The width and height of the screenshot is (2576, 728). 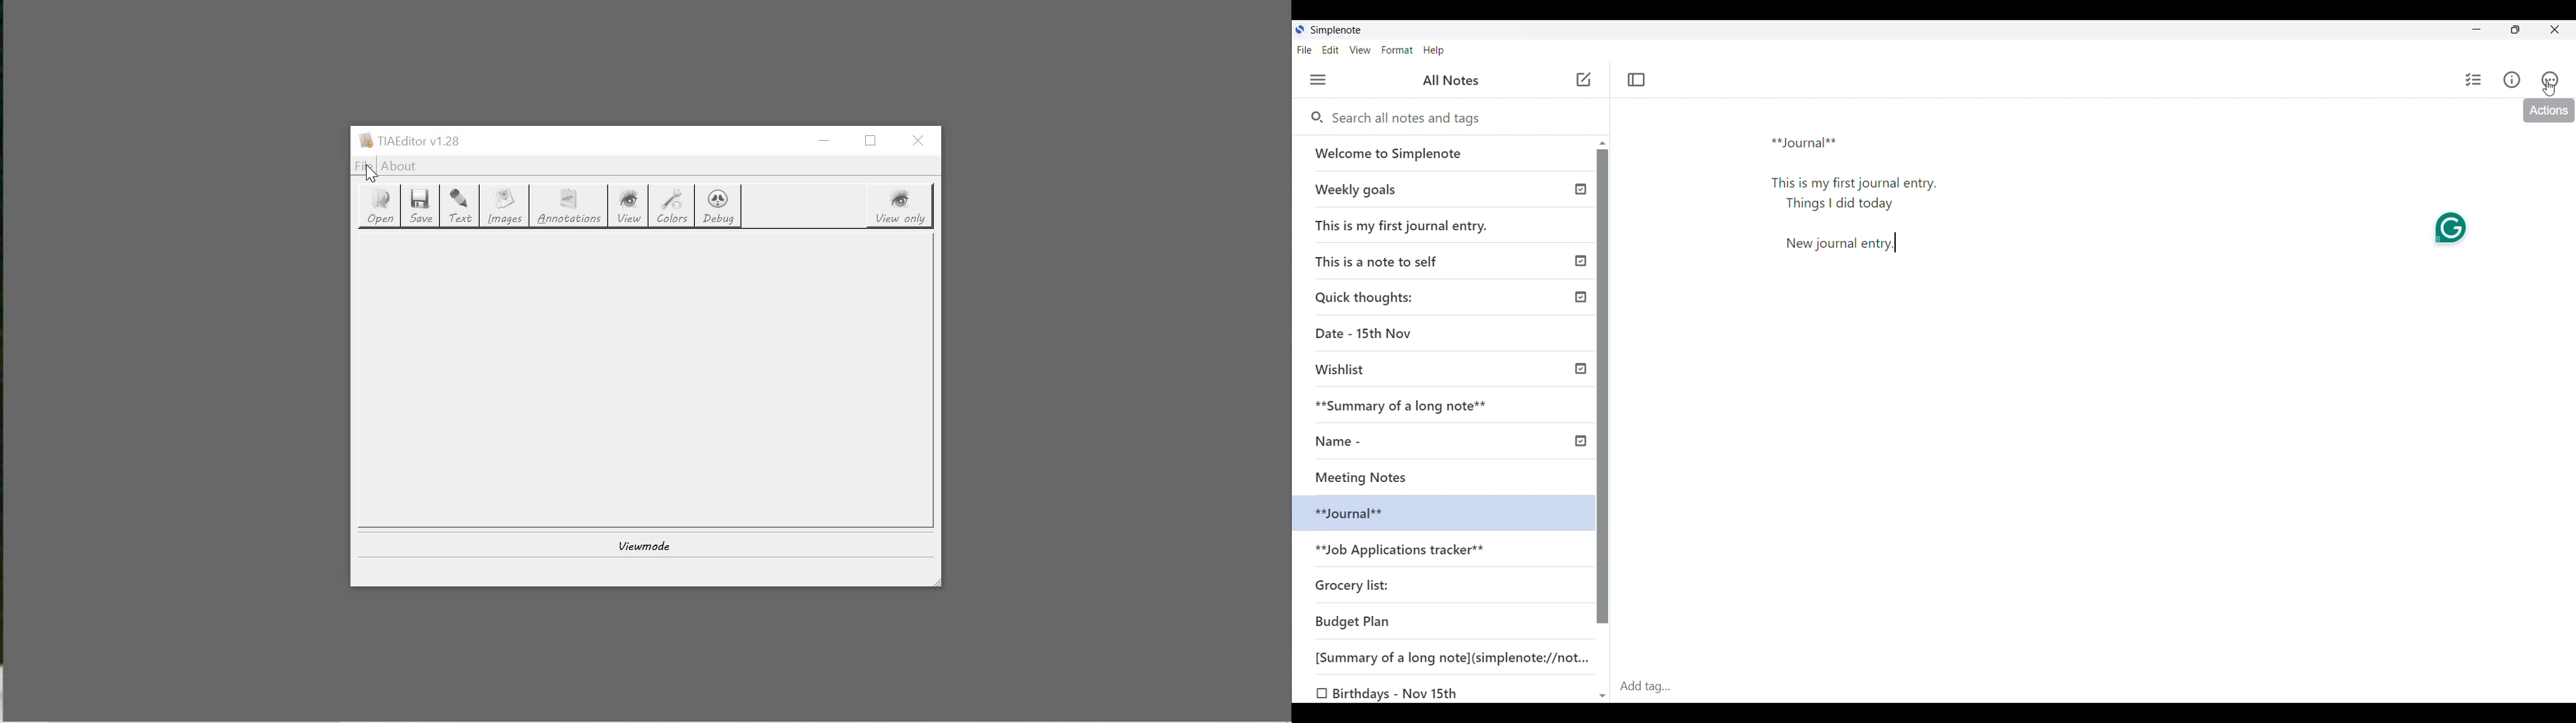 I want to click on selected note, so click(x=1440, y=511).